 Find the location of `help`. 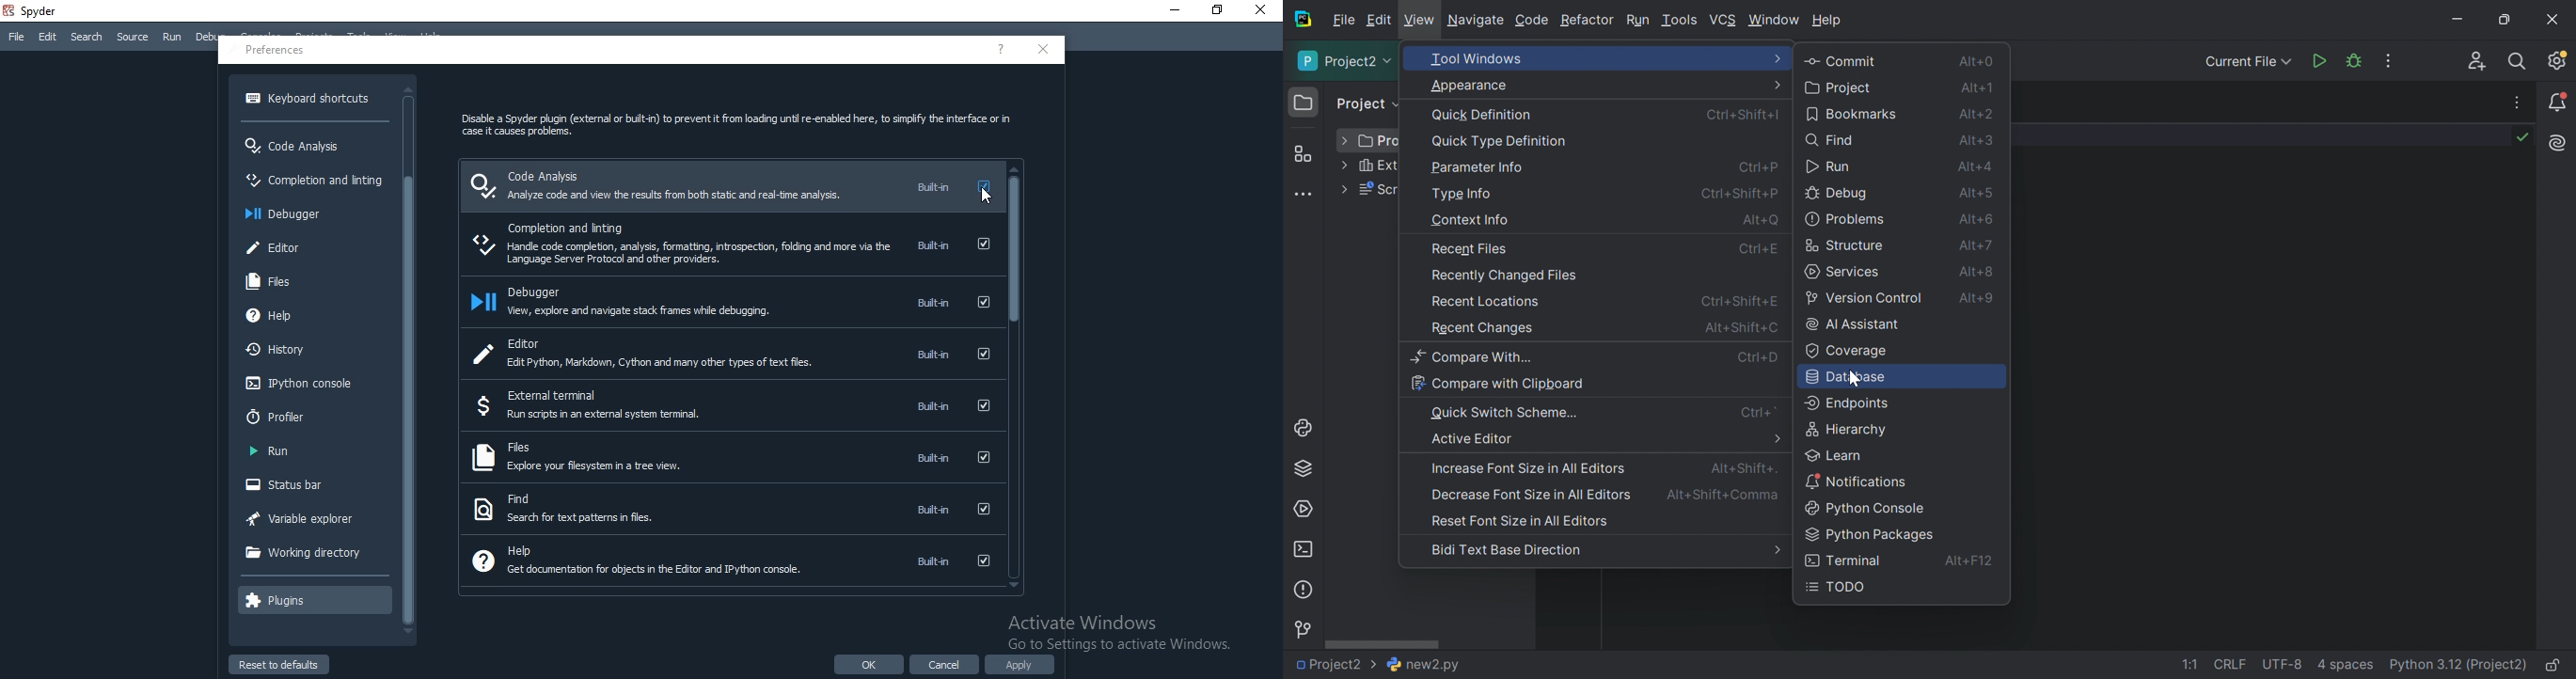

help is located at coordinates (1001, 50).